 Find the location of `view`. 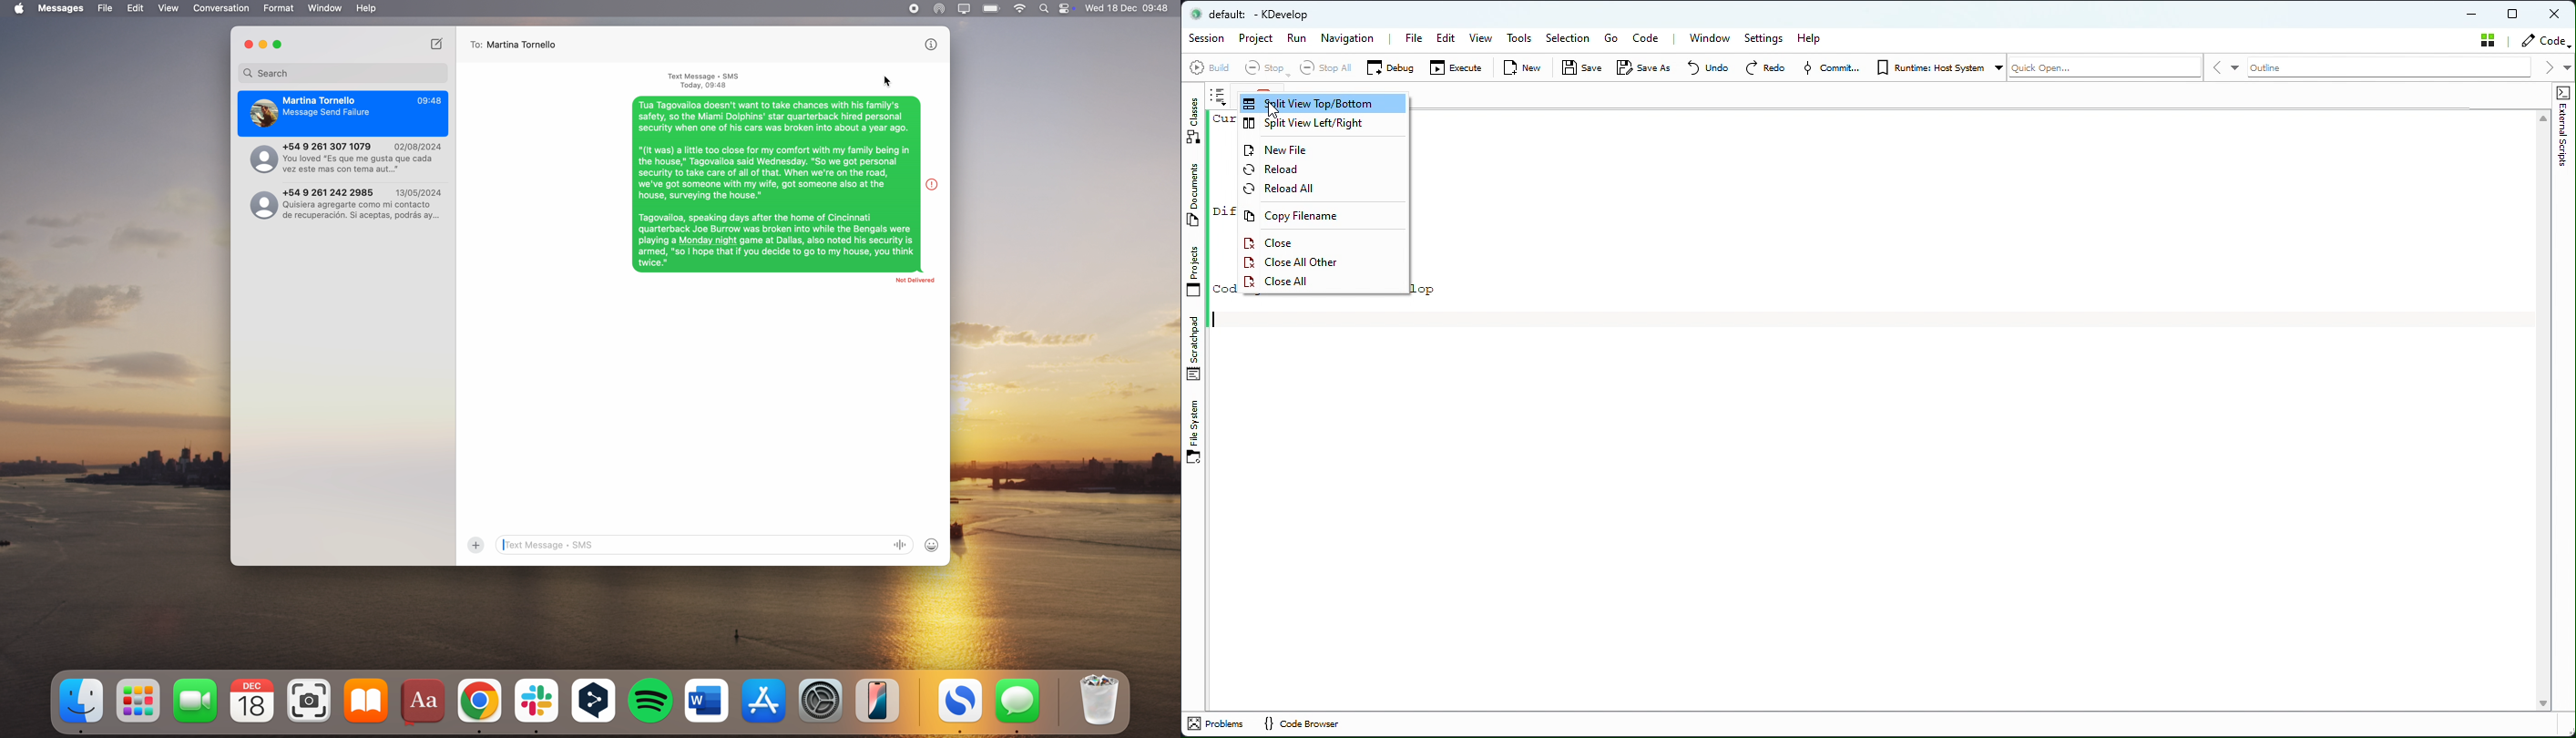

view is located at coordinates (168, 8).